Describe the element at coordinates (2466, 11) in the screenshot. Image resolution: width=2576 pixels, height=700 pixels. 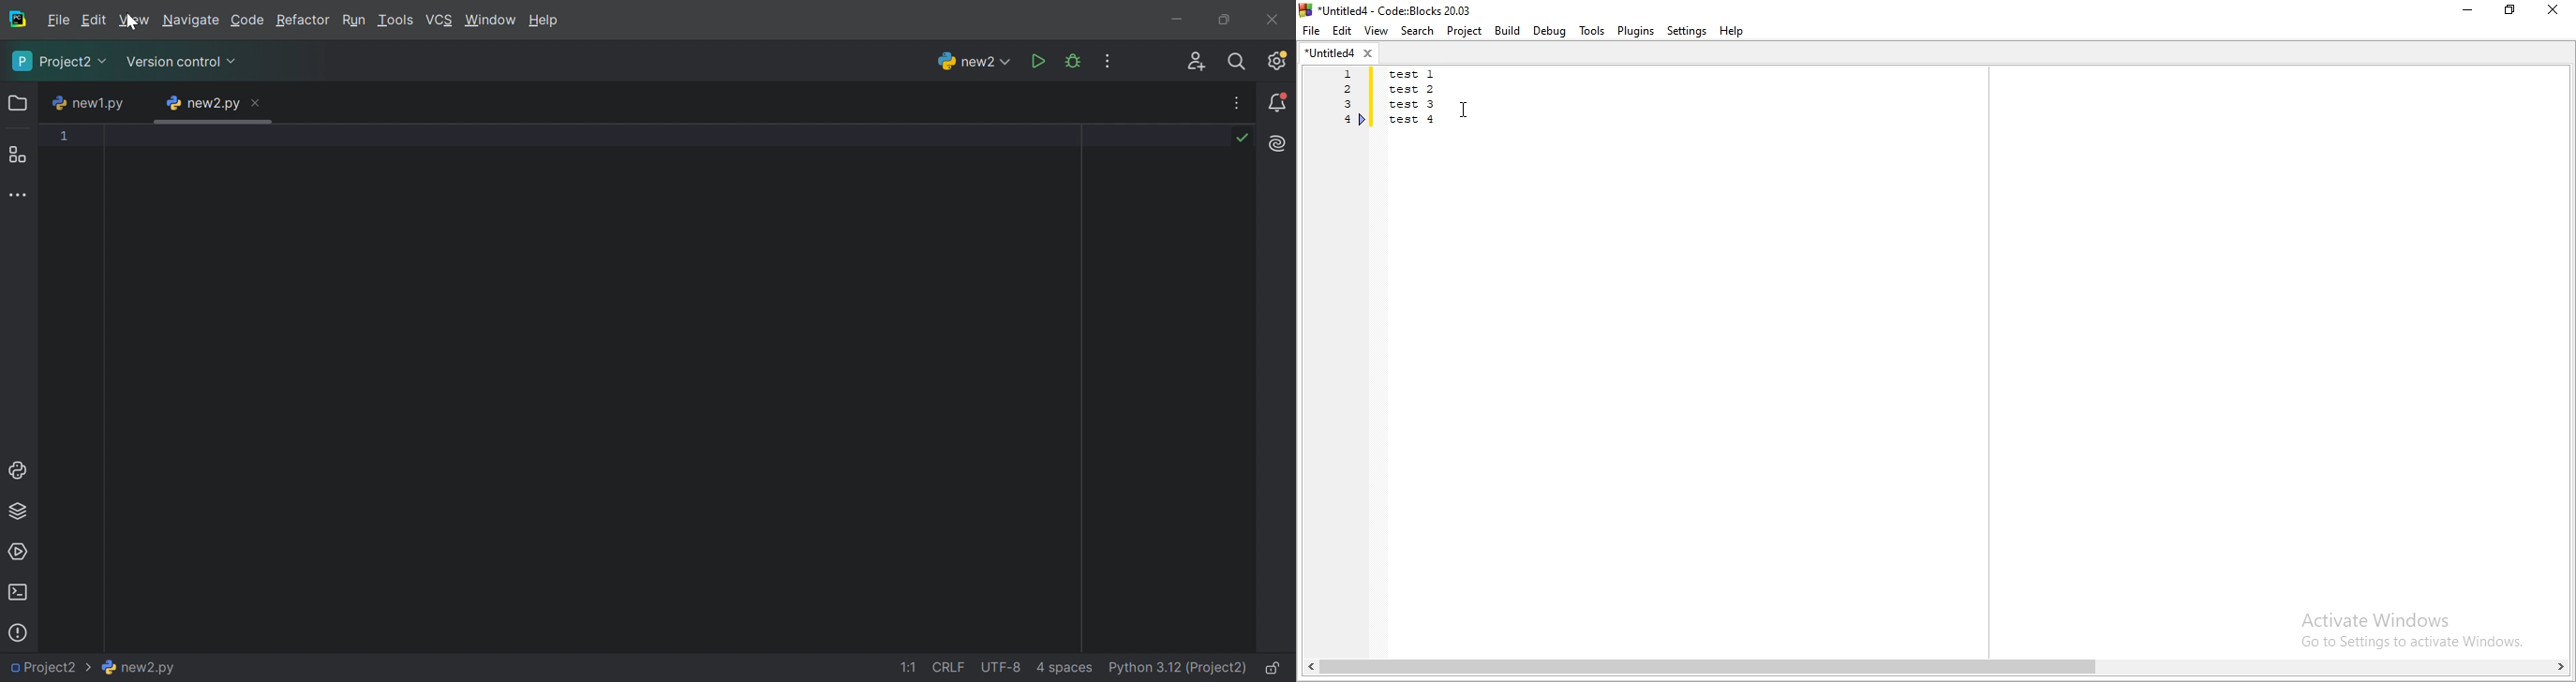
I see `Minimise` at that location.